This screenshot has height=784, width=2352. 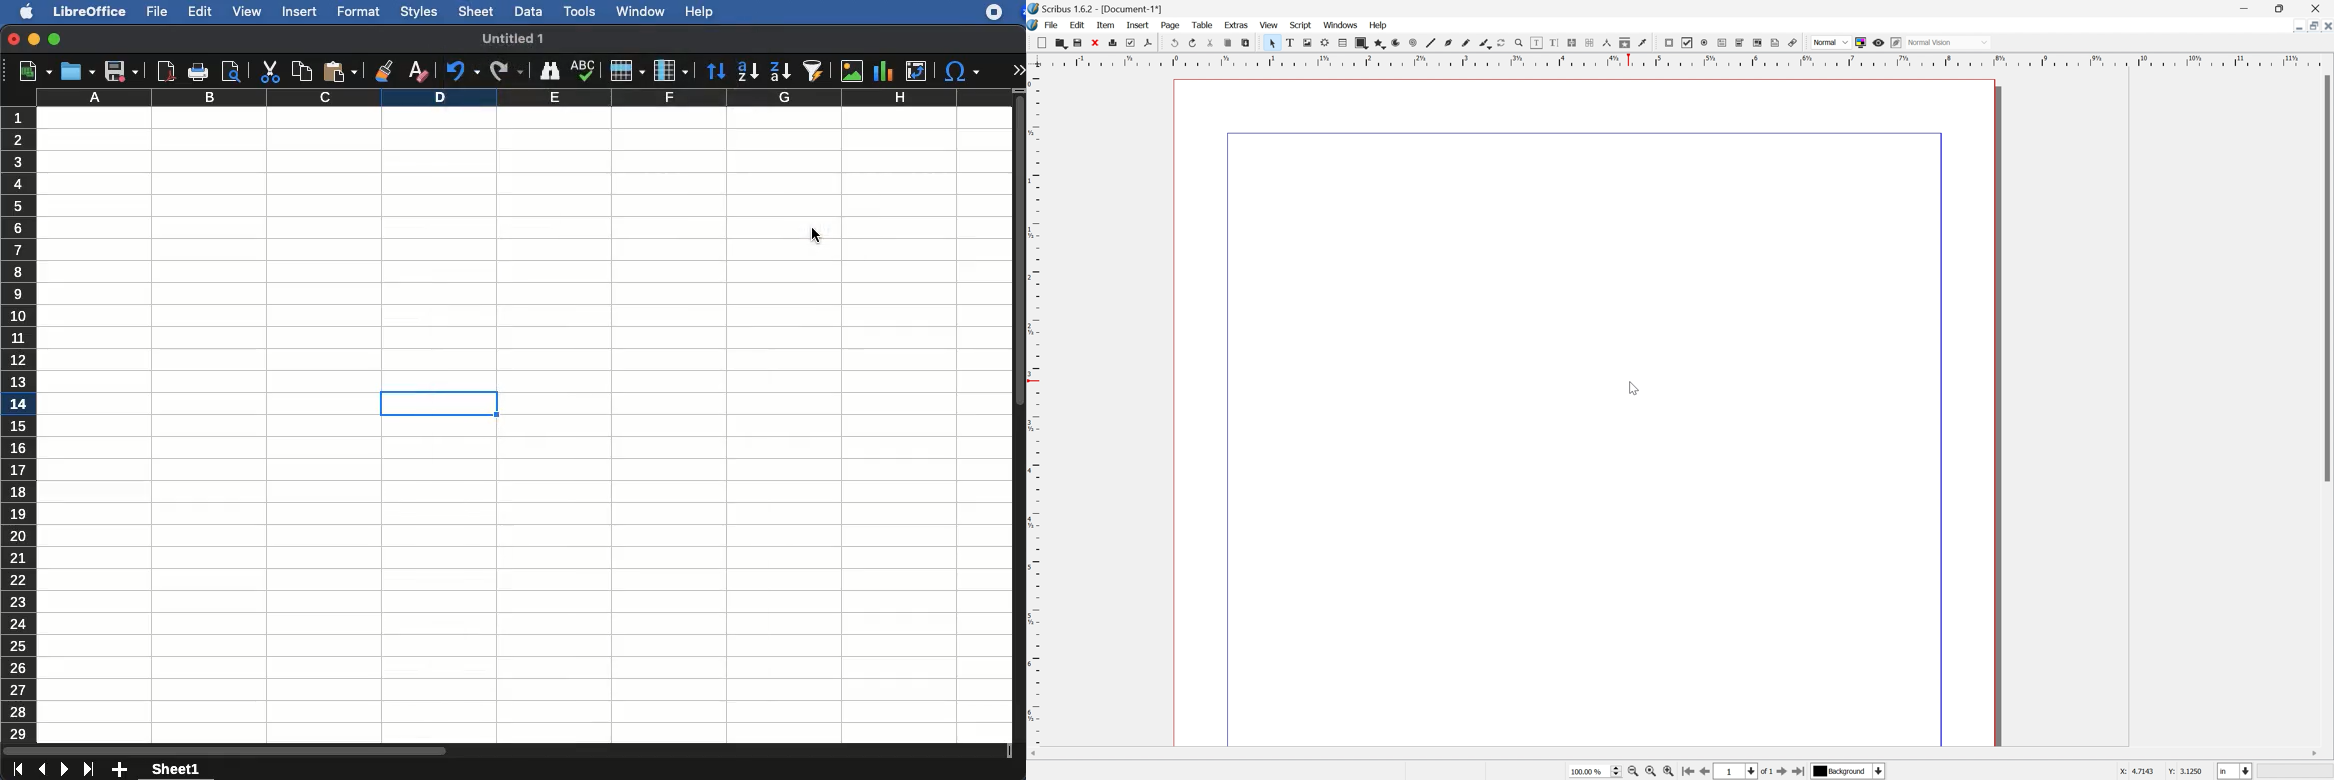 What do you see at coordinates (302, 70) in the screenshot?
I see `copy` at bounding box center [302, 70].